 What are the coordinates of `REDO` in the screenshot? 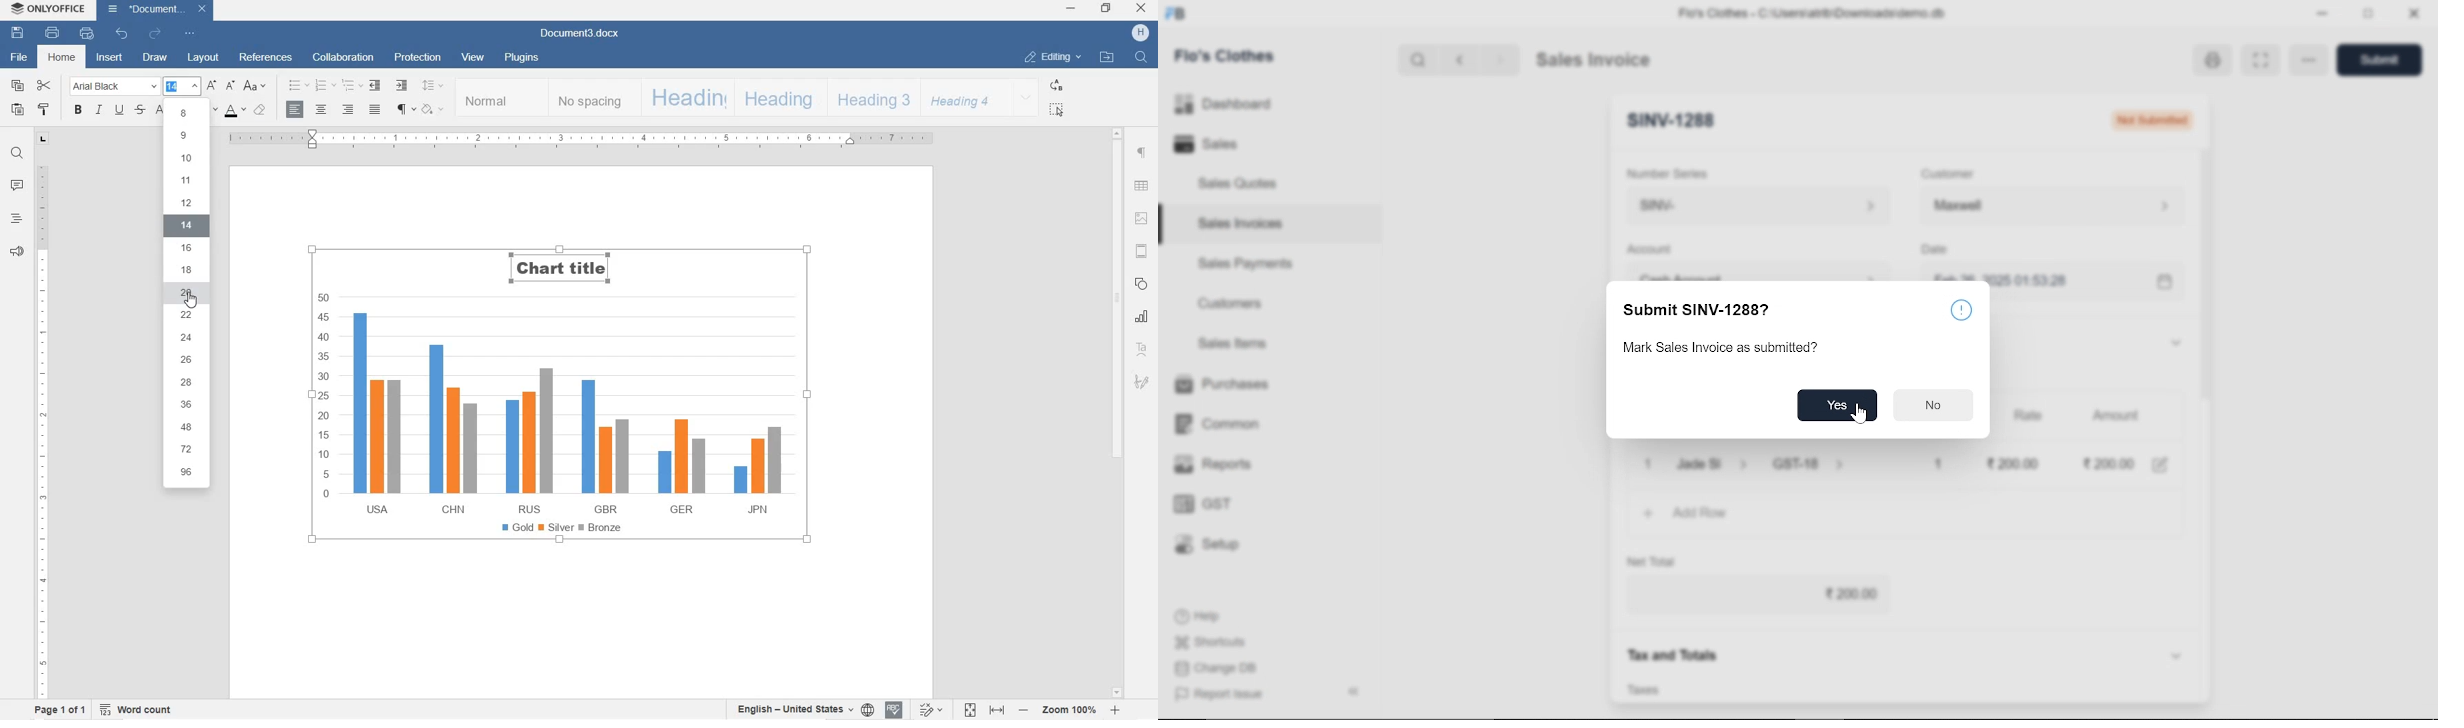 It's located at (156, 33).